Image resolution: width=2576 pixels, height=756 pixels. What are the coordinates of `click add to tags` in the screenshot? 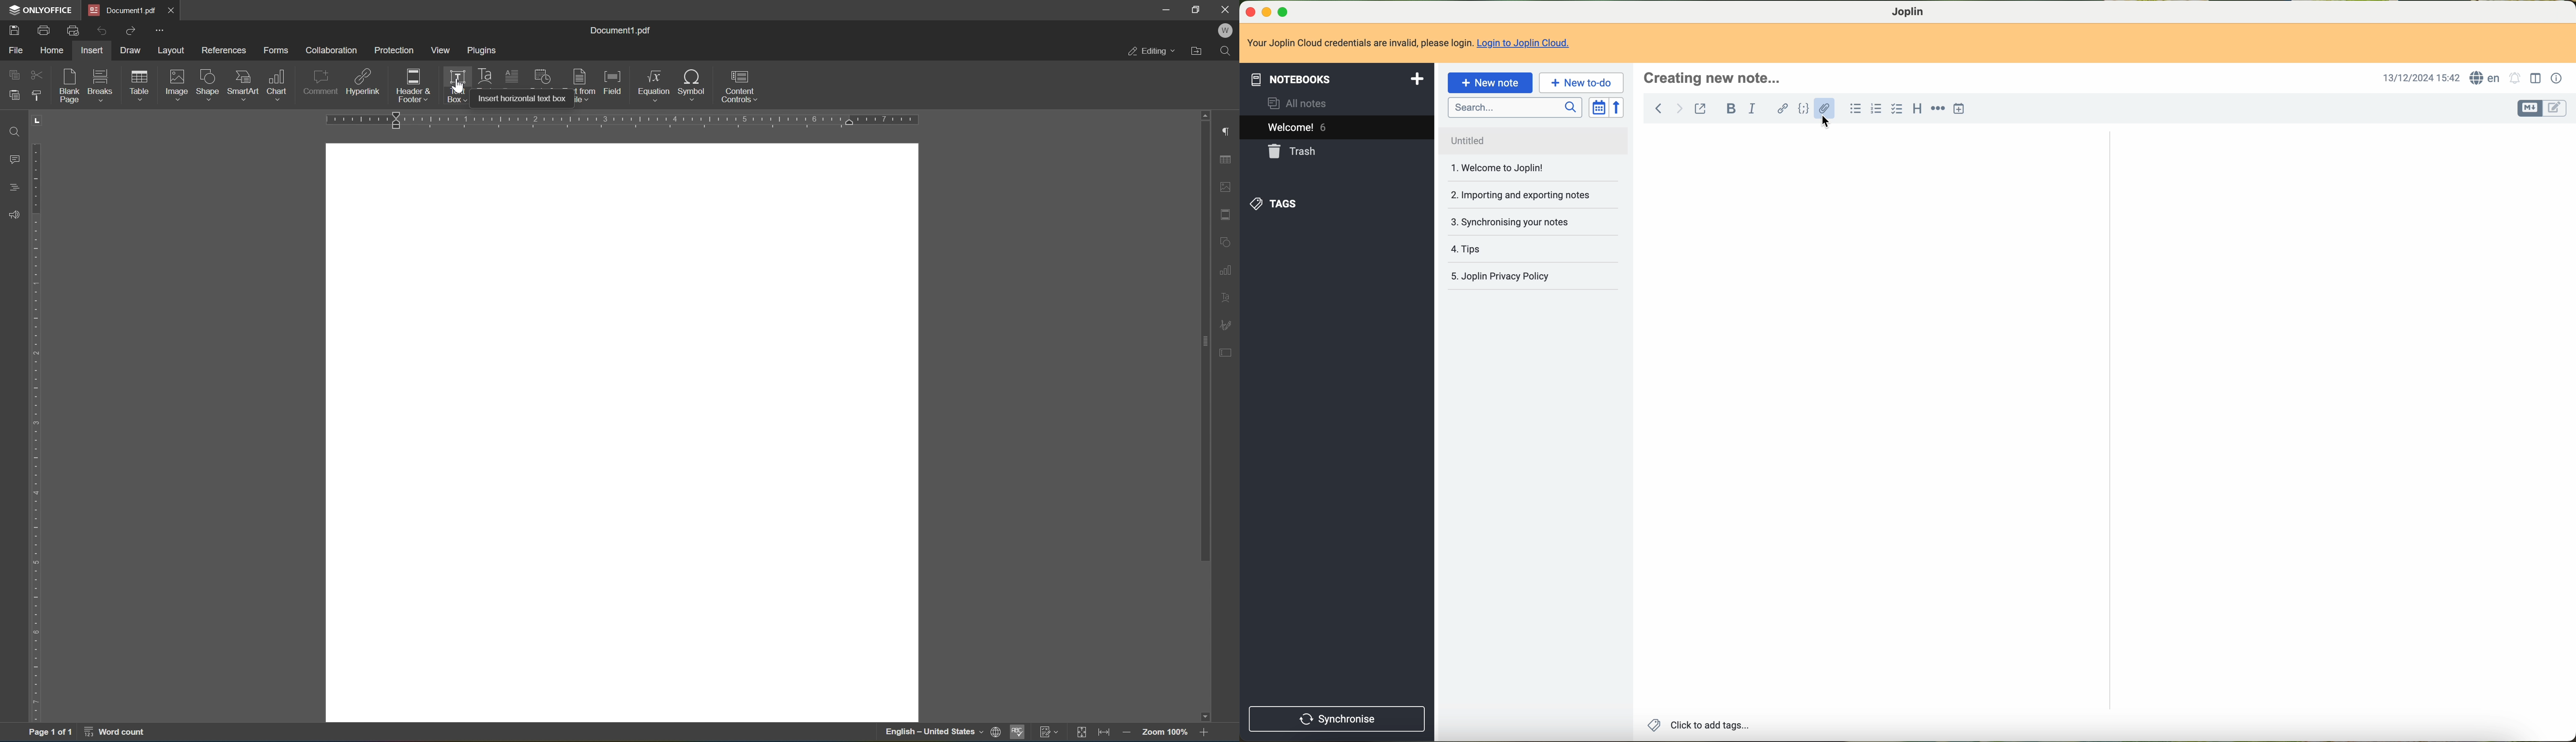 It's located at (1702, 726).